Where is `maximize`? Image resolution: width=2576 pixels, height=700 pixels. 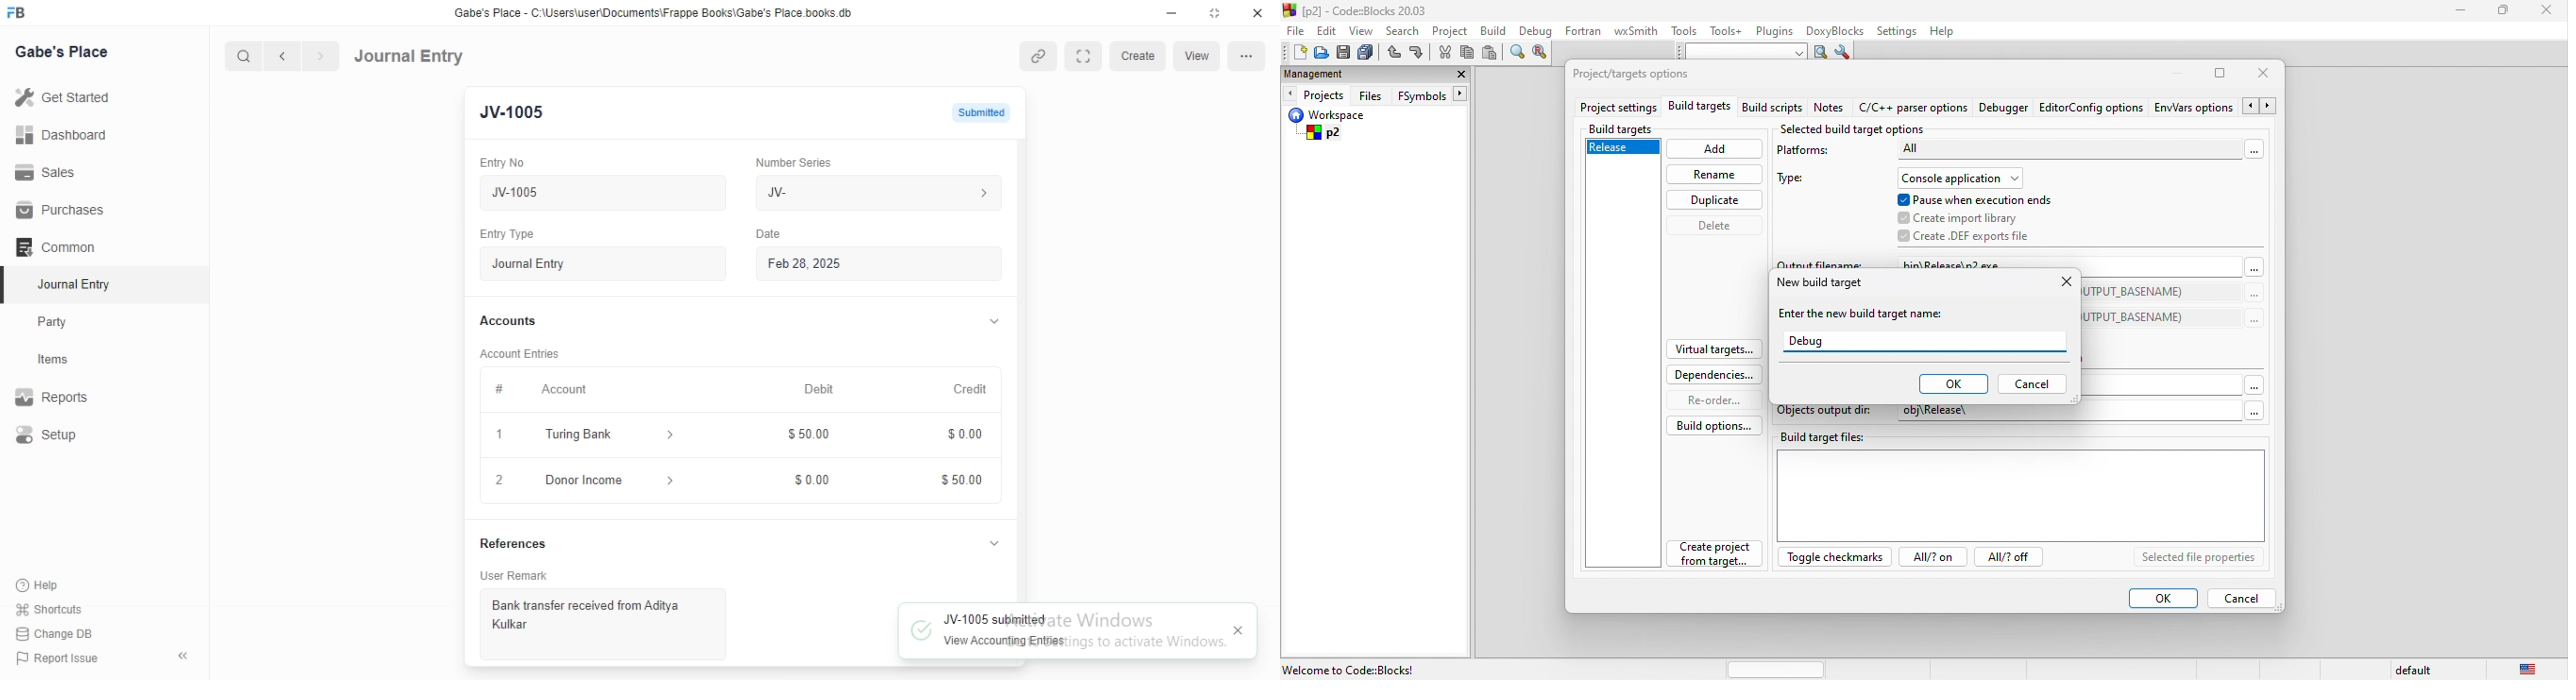 maximize is located at coordinates (2220, 73).